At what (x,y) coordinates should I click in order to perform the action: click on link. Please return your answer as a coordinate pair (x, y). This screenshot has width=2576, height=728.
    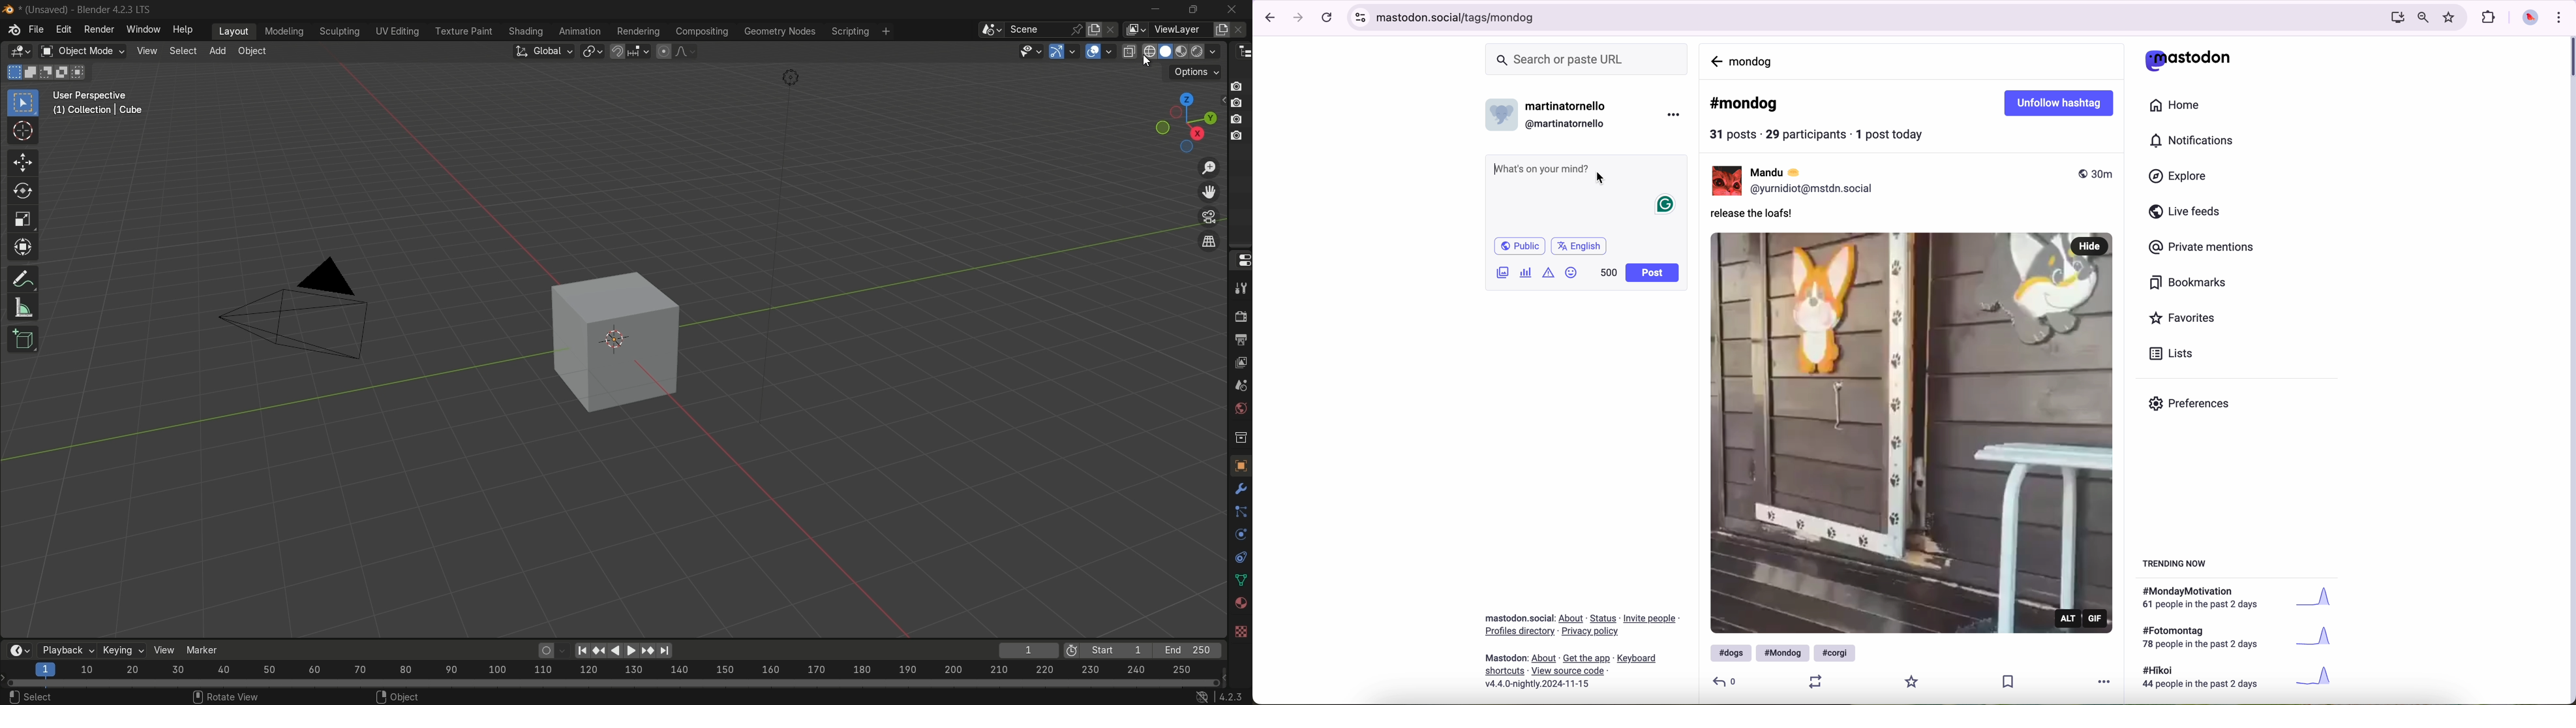
    Looking at the image, I should click on (1650, 620).